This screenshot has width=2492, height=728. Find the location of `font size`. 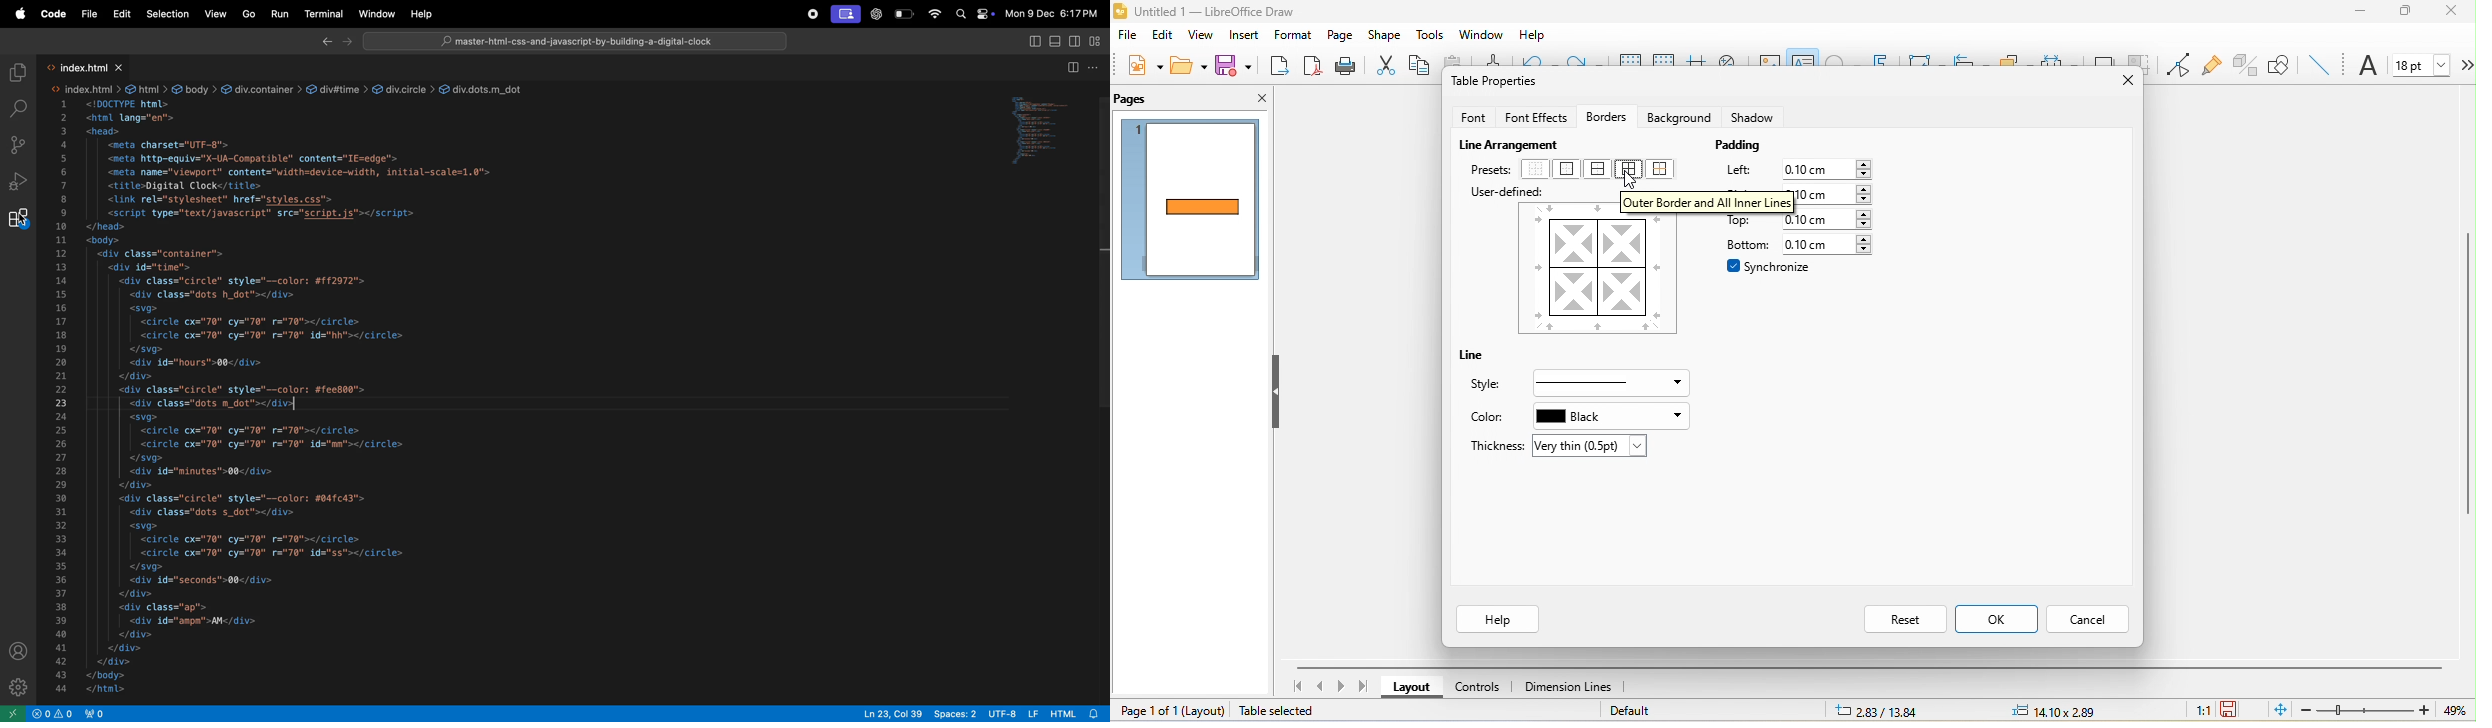

font size is located at coordinates (2422, 64).